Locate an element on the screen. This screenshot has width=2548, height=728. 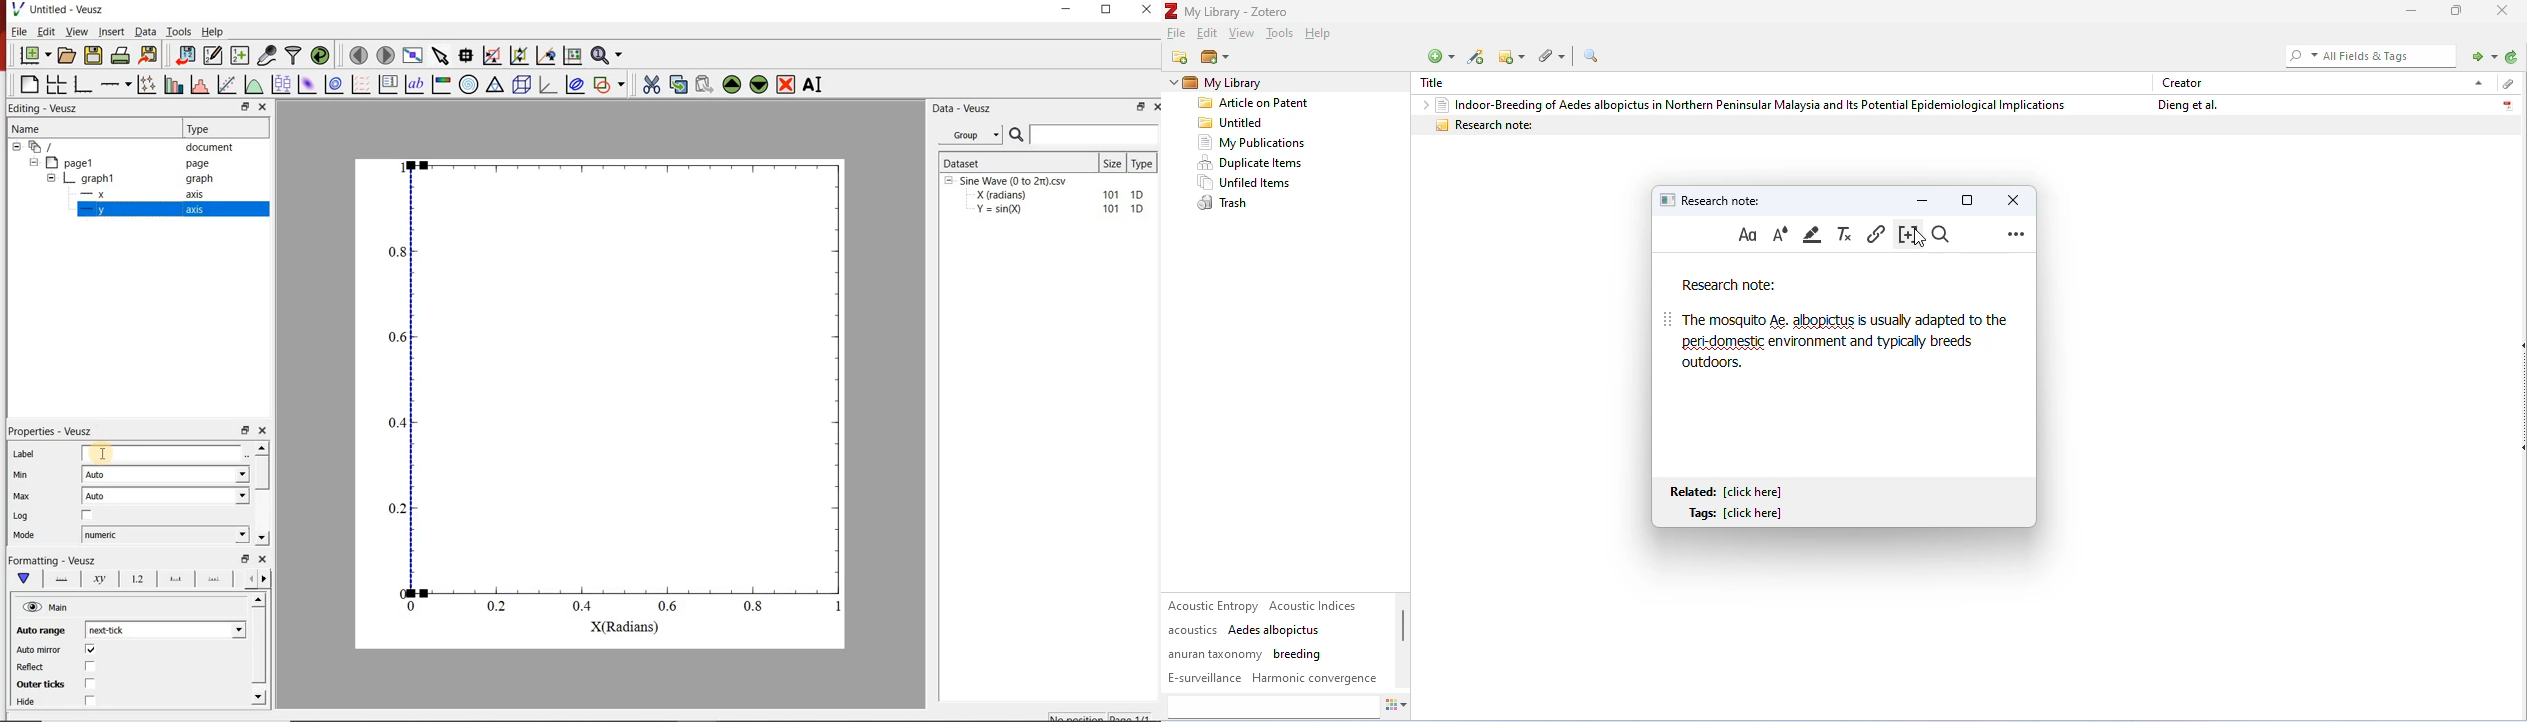
drop down is located at coordinates (2476, 82).